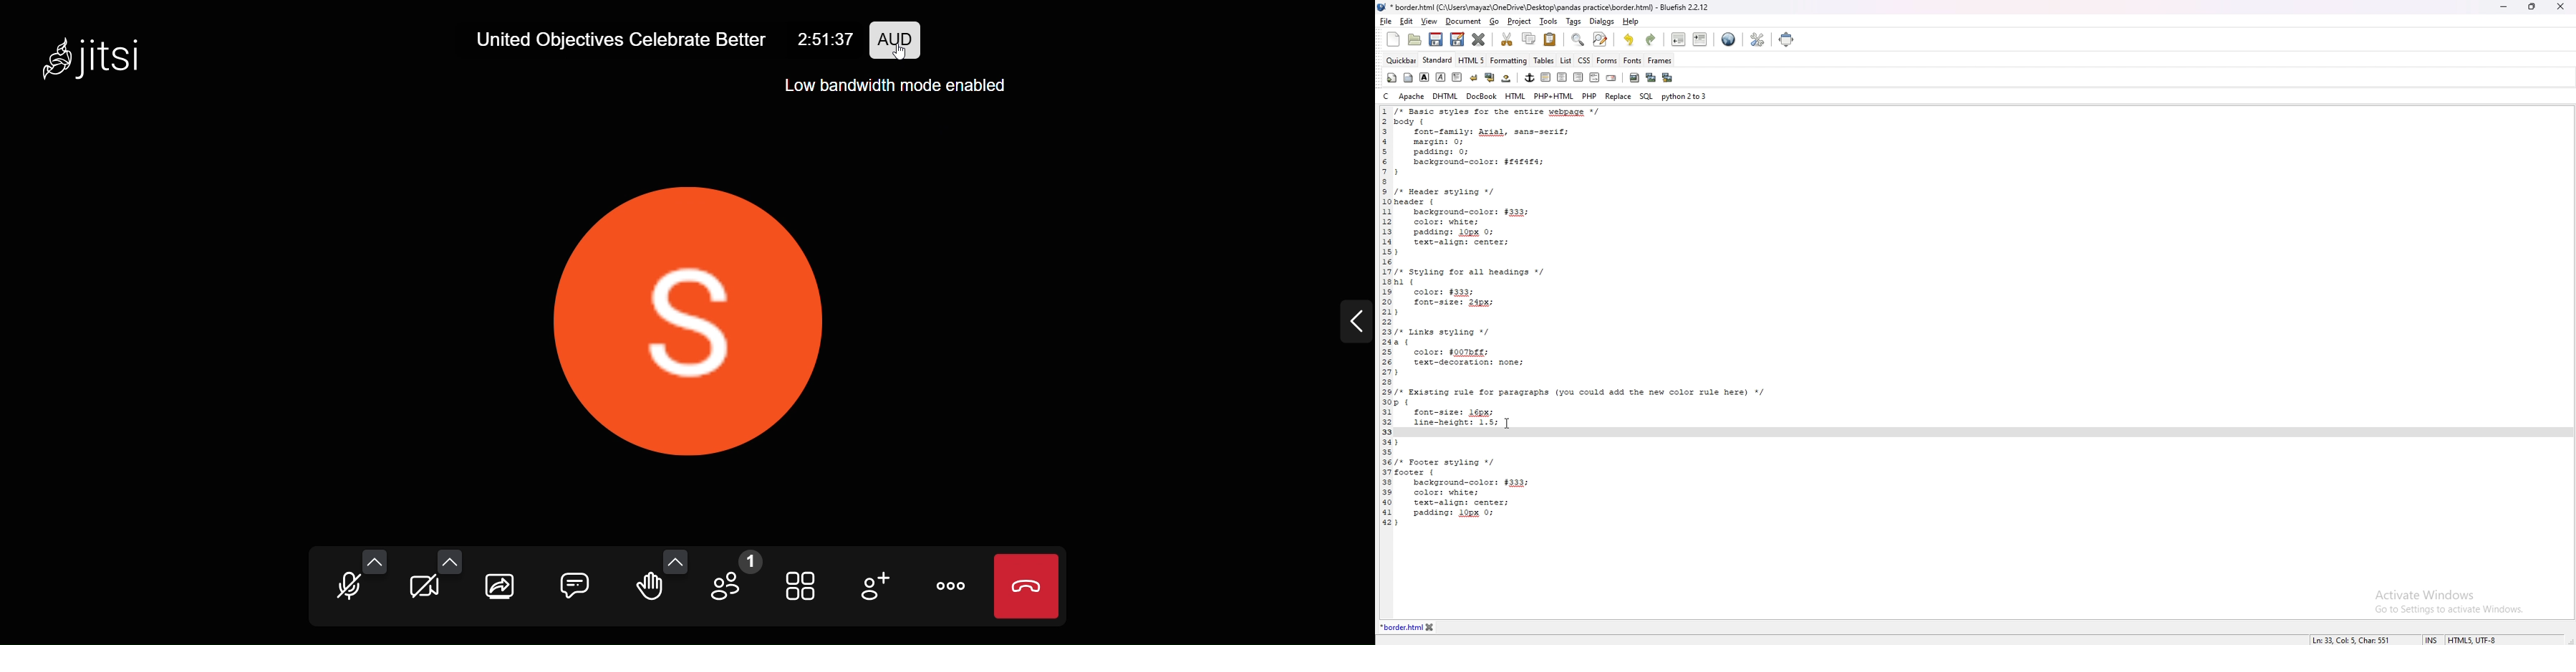 The image size is (2576, 672). What do you see at coordinates (1352, 320) in the screenshot?
I see `expand` at bounding box center [1352, 320].